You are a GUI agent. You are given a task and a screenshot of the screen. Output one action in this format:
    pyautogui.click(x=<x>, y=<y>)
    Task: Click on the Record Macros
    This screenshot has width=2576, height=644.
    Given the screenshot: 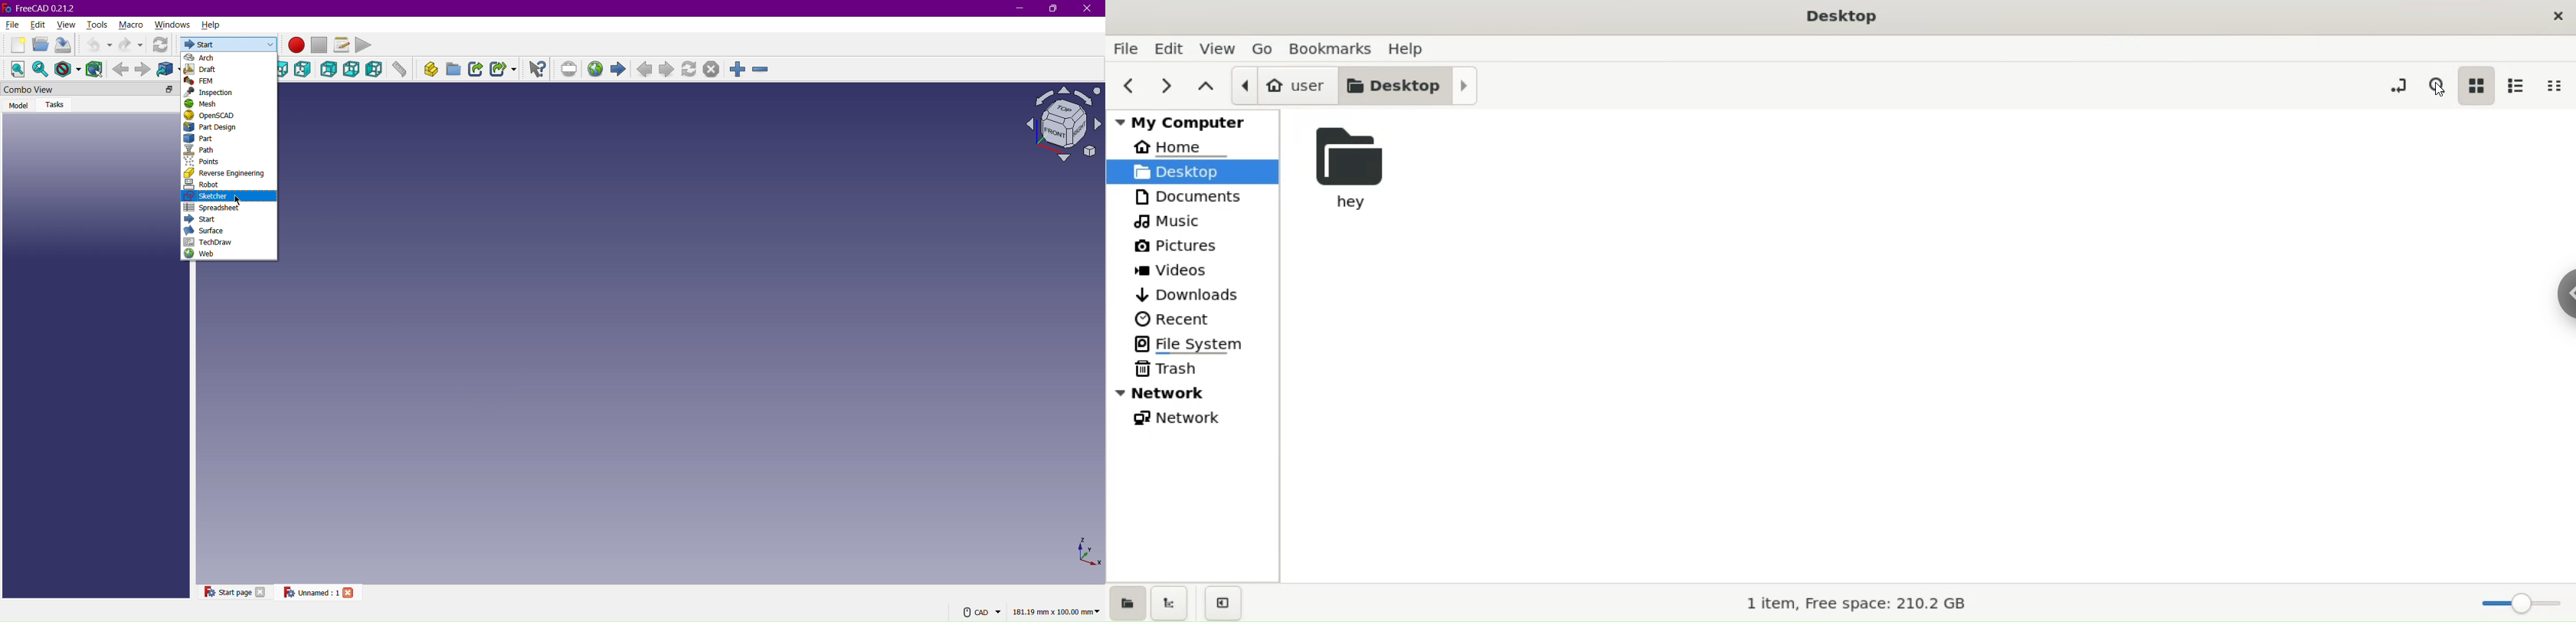 What is the action you would take?
    pyautogui.click(x=296, y=46)
    